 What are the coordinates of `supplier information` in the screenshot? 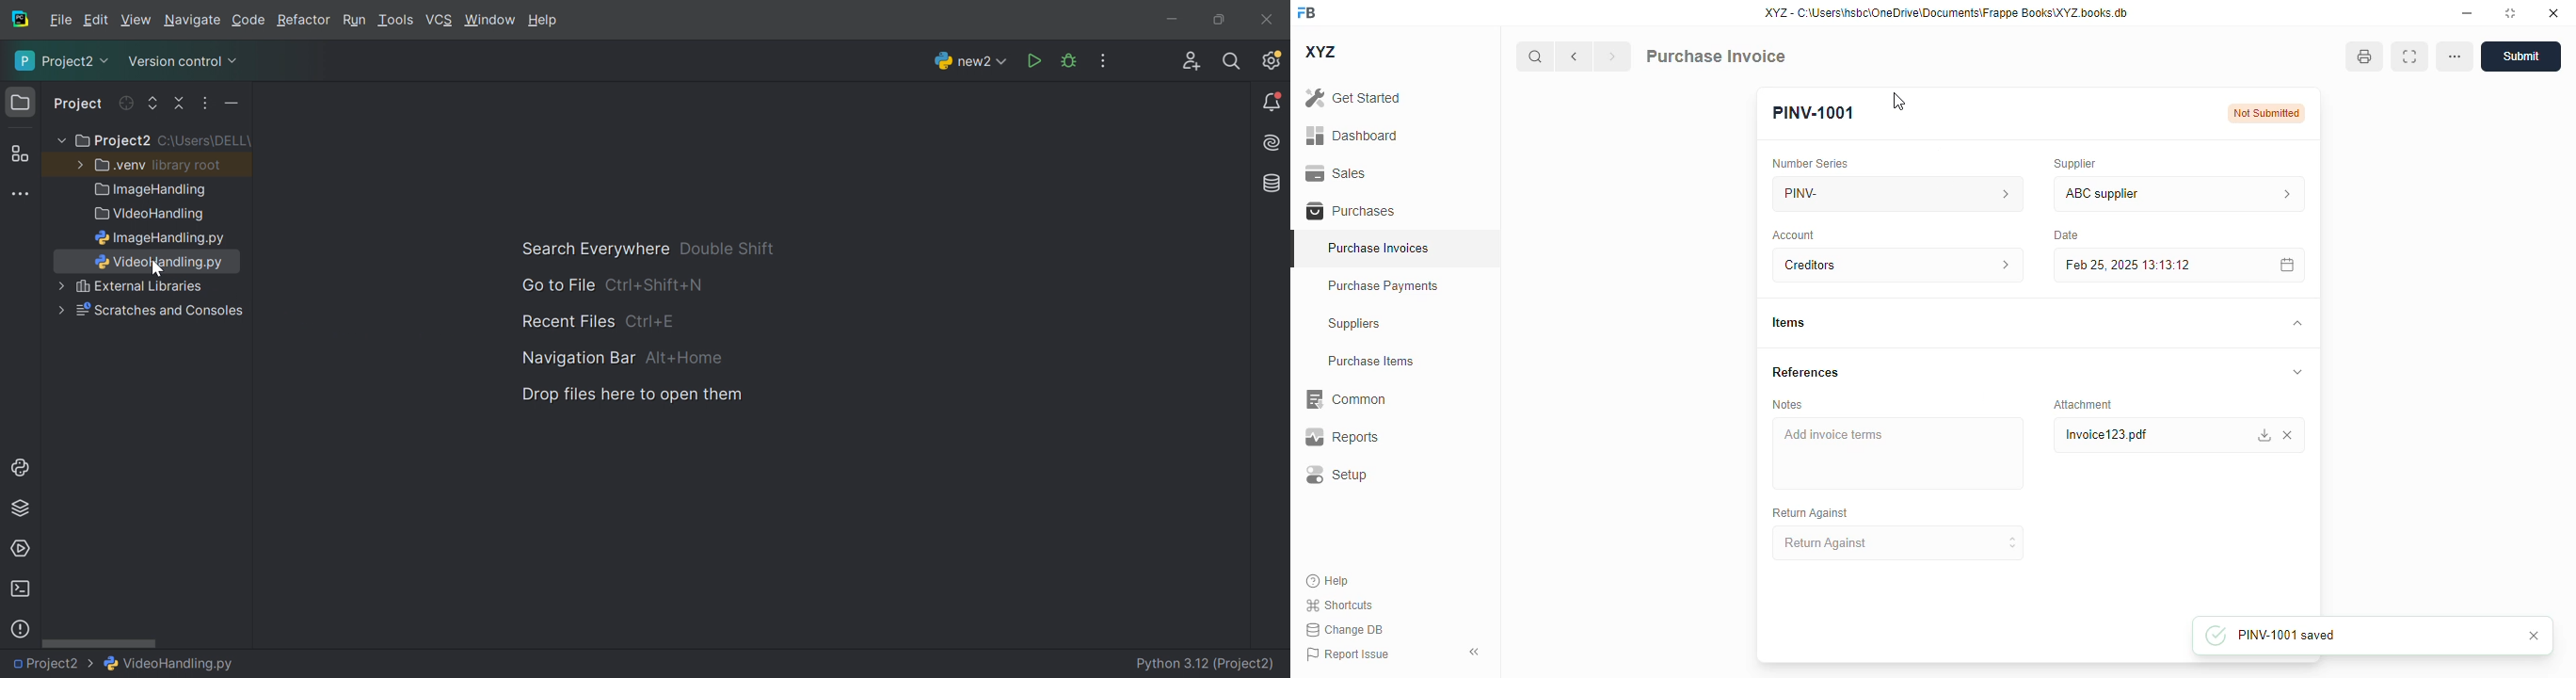 It's located at (2282, 194).